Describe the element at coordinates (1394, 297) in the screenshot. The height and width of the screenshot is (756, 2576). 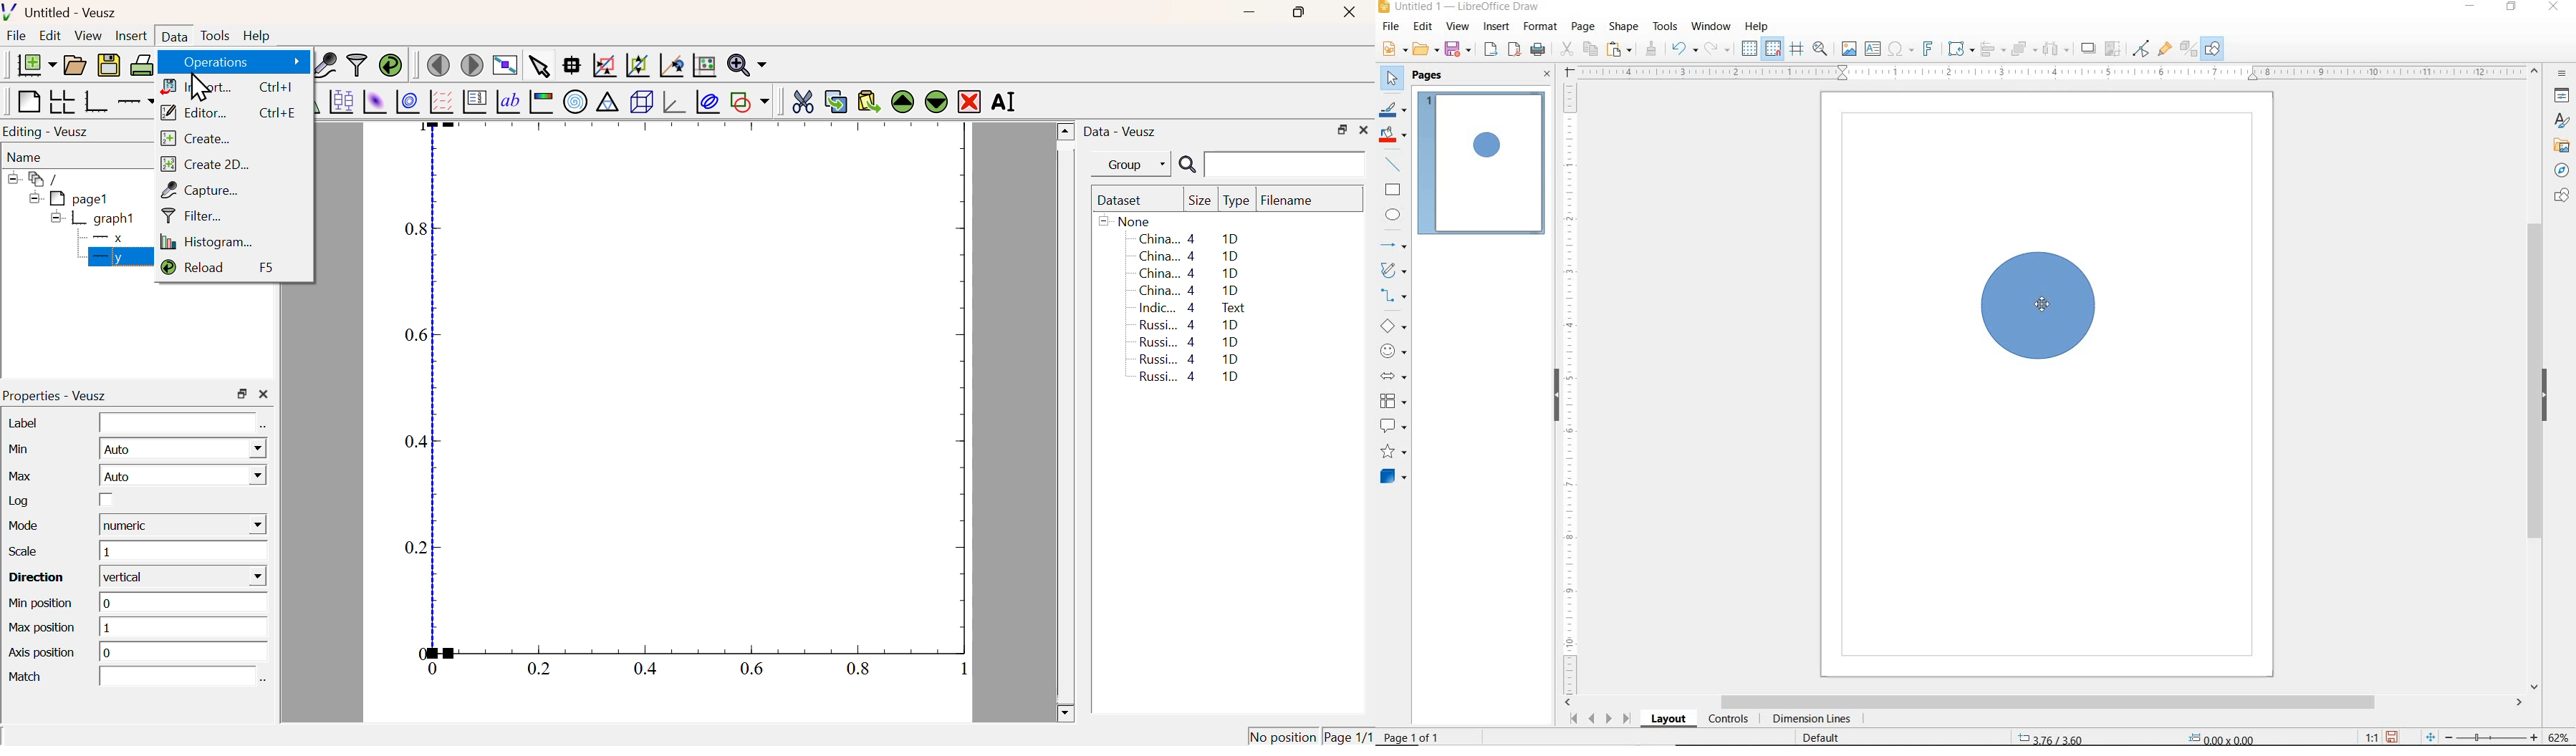
I see `CONNECTORS` at that location.